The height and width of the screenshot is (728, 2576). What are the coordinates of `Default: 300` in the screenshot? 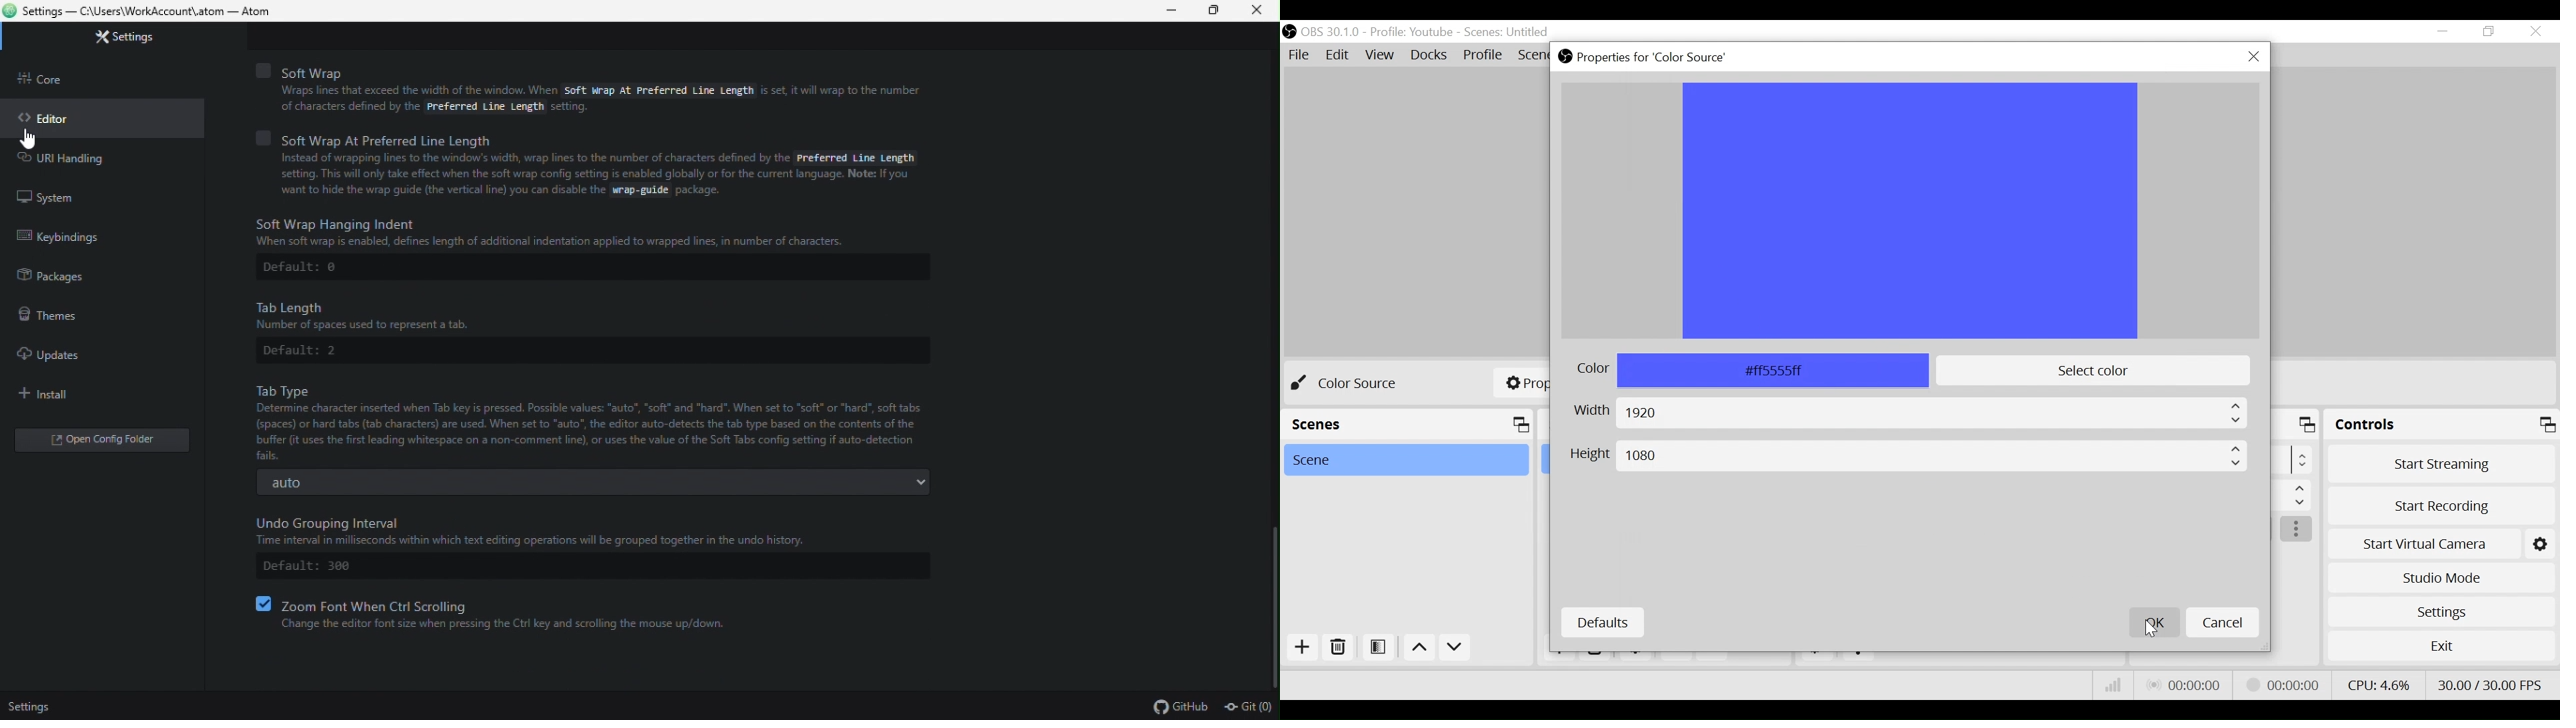 It's located at (323, 565).